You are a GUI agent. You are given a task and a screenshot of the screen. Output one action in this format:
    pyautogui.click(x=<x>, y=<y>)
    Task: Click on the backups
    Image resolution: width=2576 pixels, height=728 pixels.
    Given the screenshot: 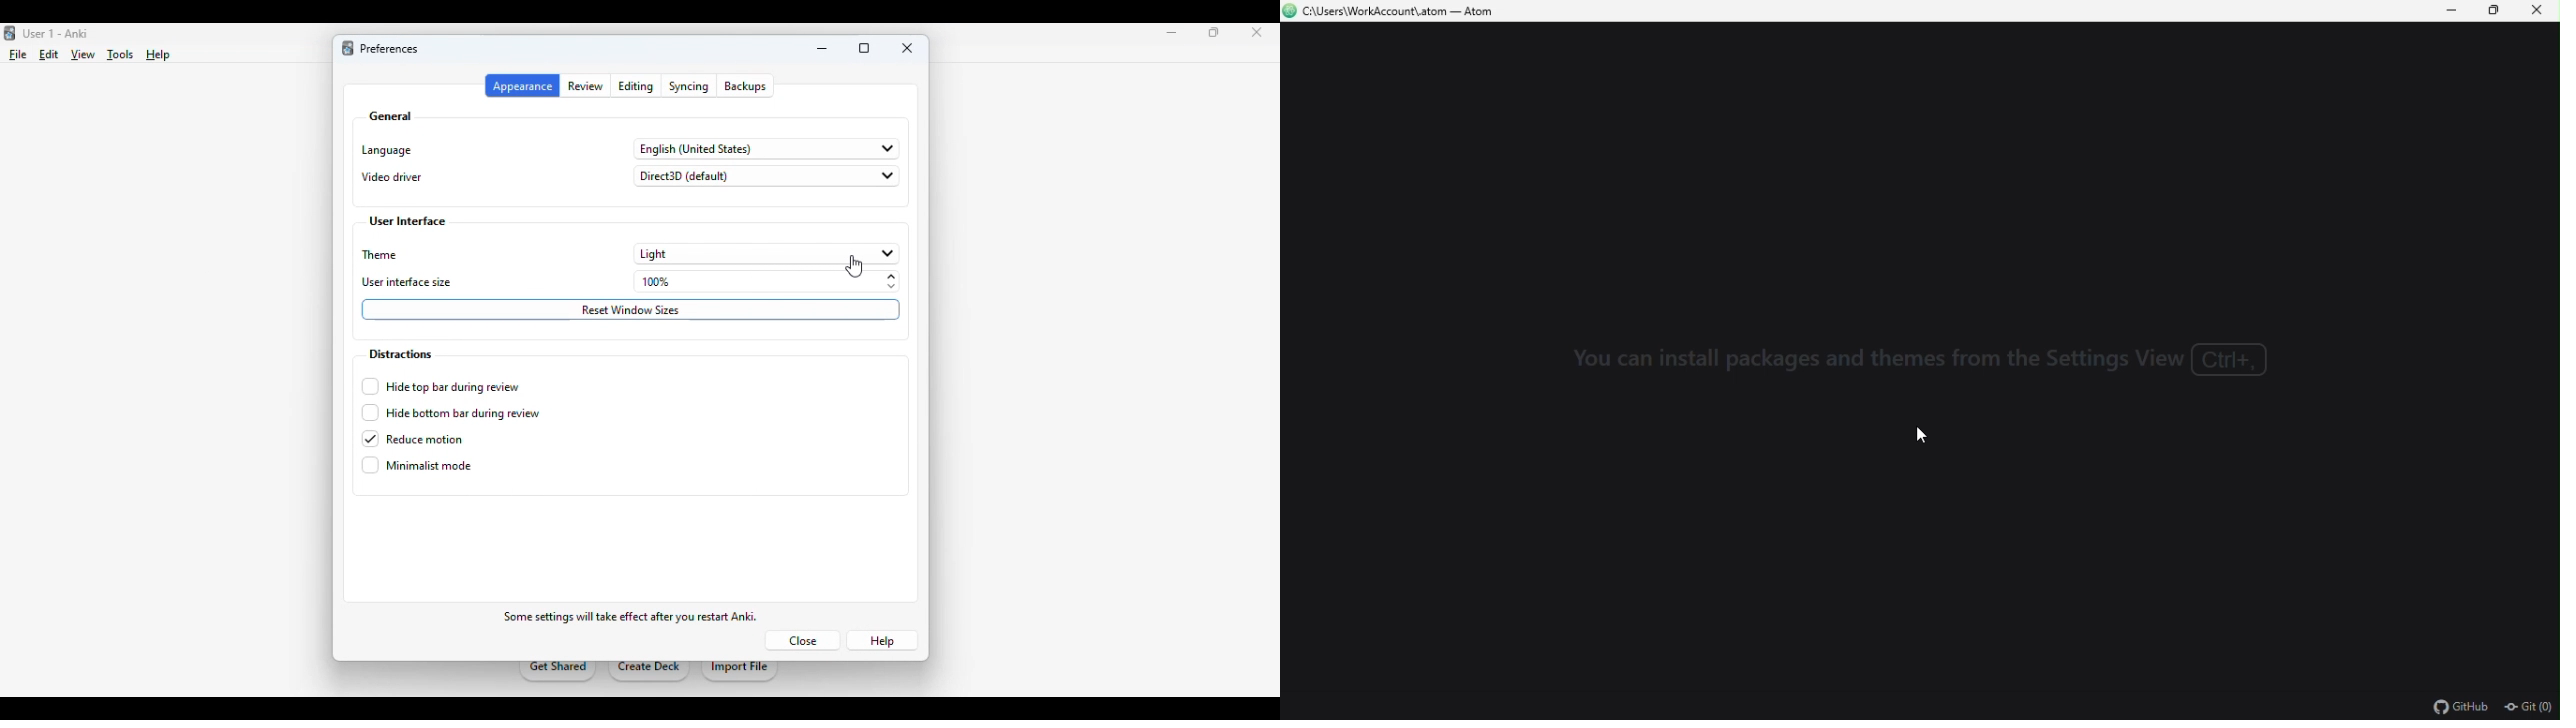 What is the action you would take?
    pyautogui.click(x=745, y=86)
    